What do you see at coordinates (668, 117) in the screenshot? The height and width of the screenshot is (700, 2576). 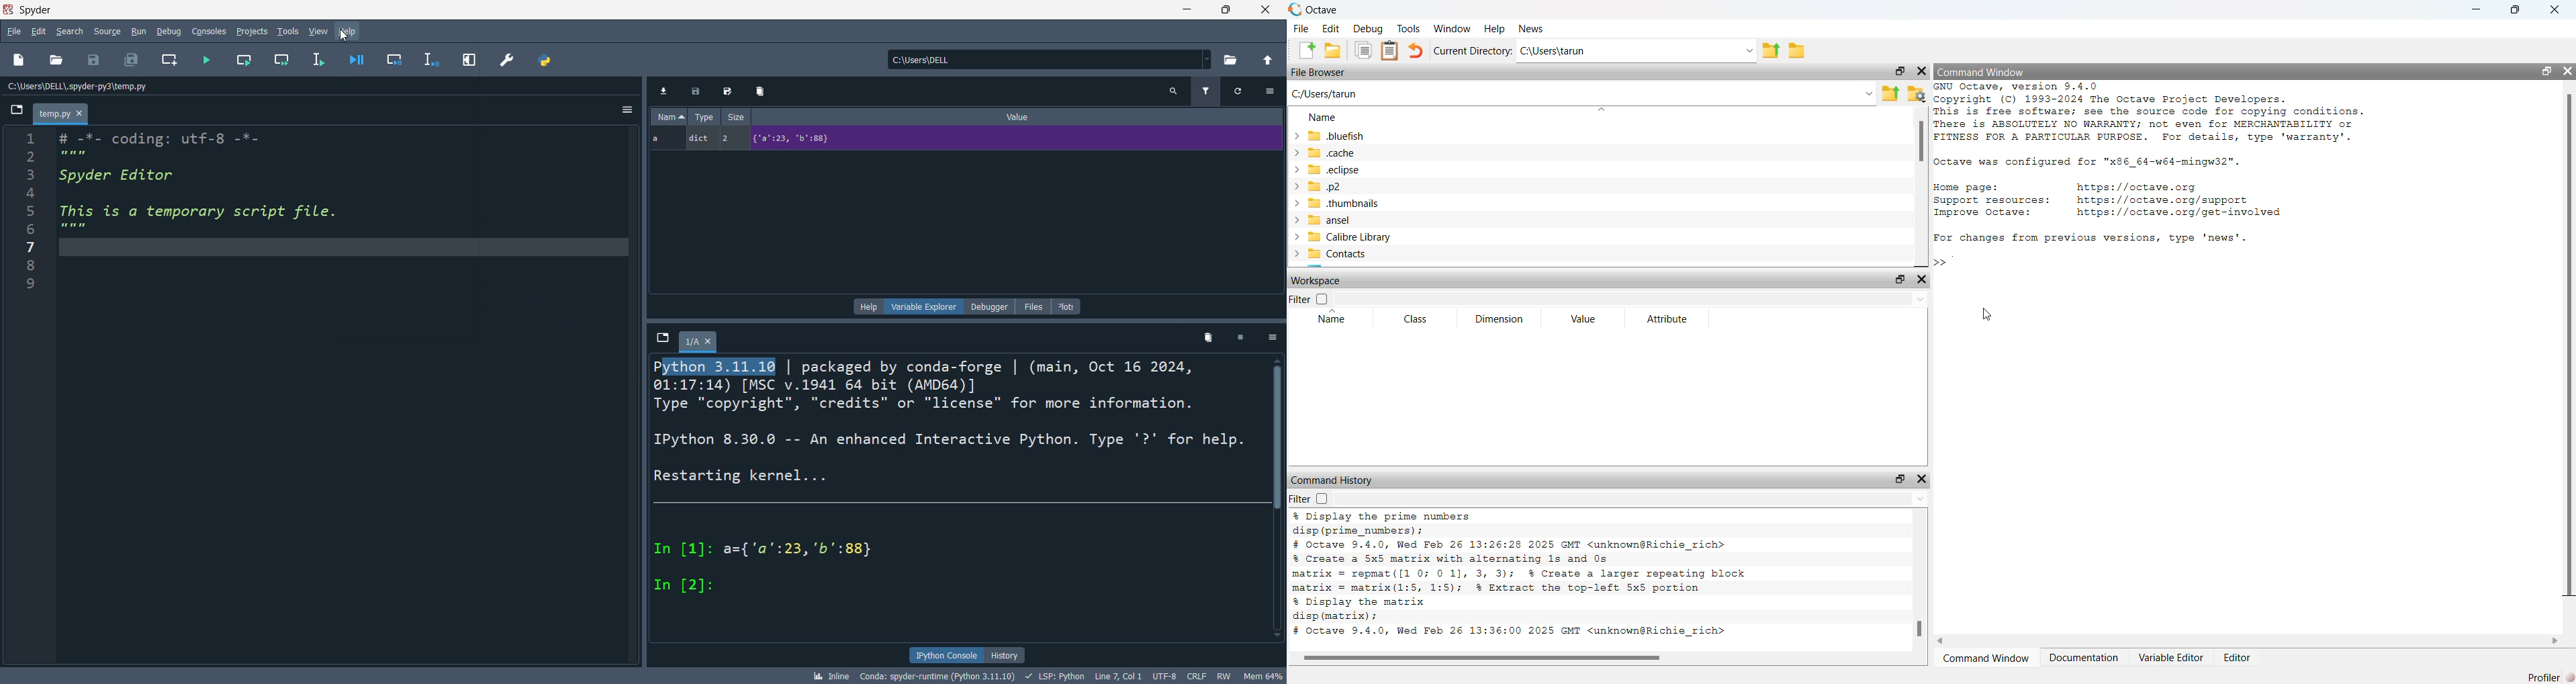 I see `Name` at bounding box center [668, 117].